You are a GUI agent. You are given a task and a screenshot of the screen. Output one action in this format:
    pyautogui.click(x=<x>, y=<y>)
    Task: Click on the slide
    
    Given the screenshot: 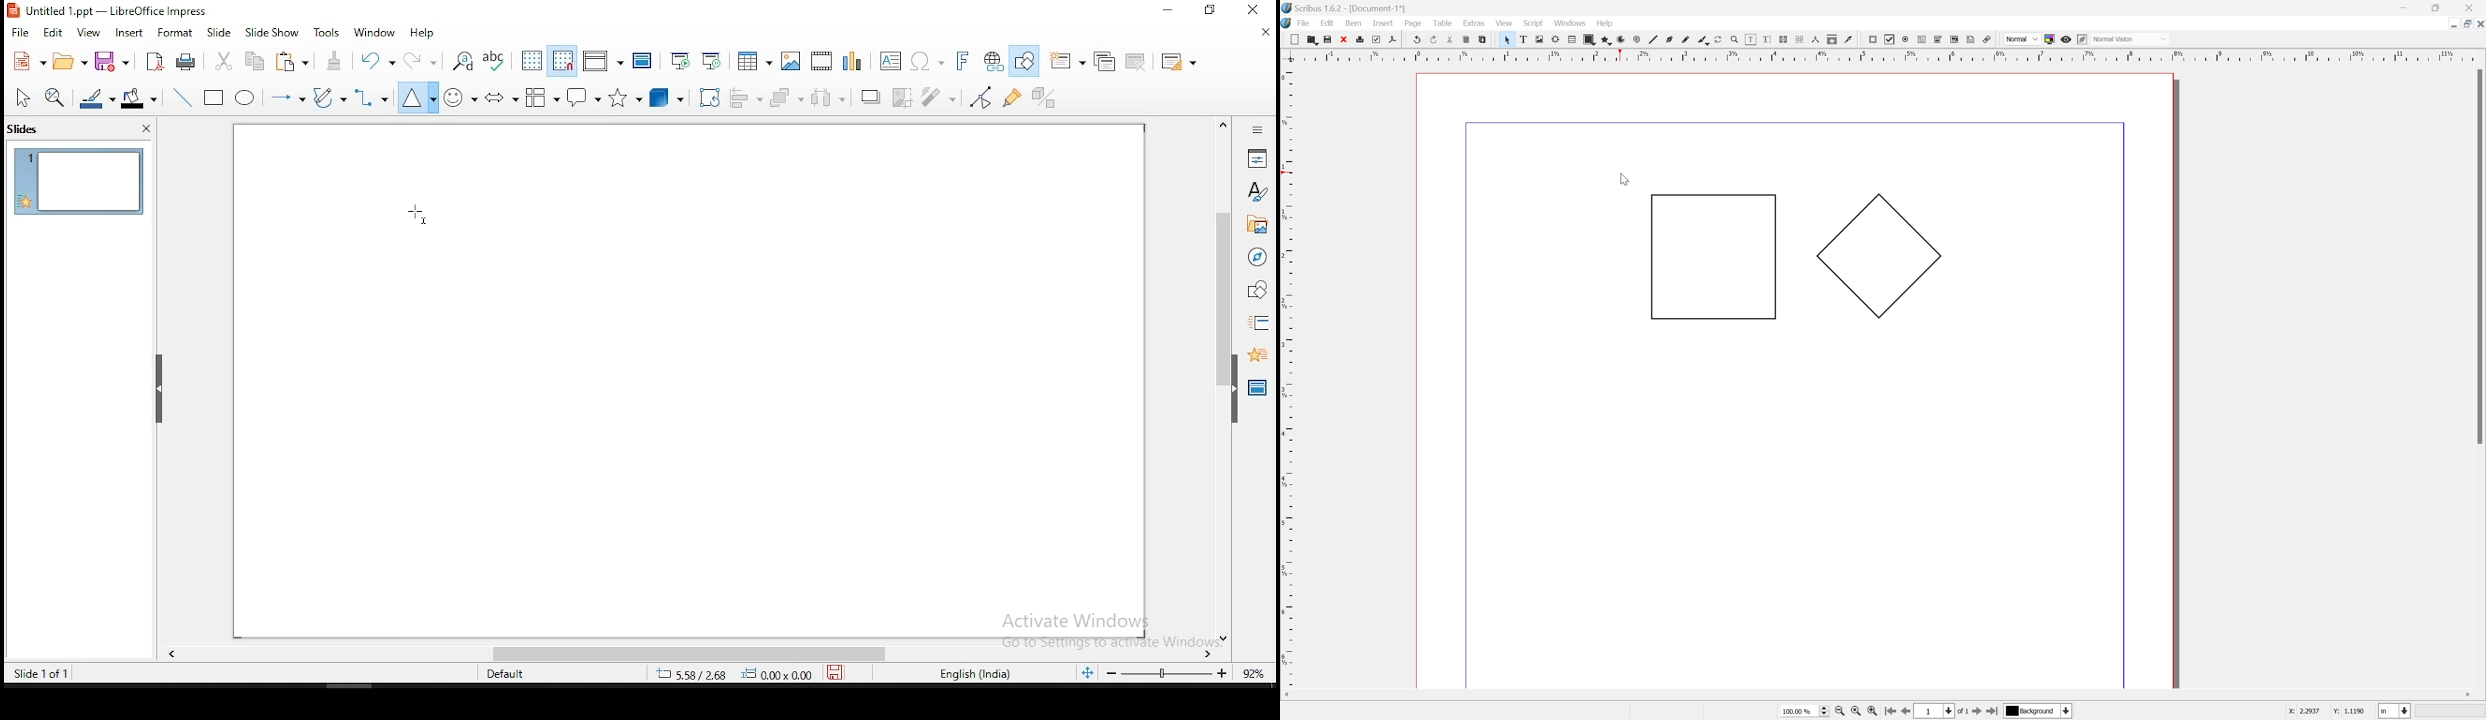 What is the action you would take?
    pyautogui.click(x=220, y=30)
    